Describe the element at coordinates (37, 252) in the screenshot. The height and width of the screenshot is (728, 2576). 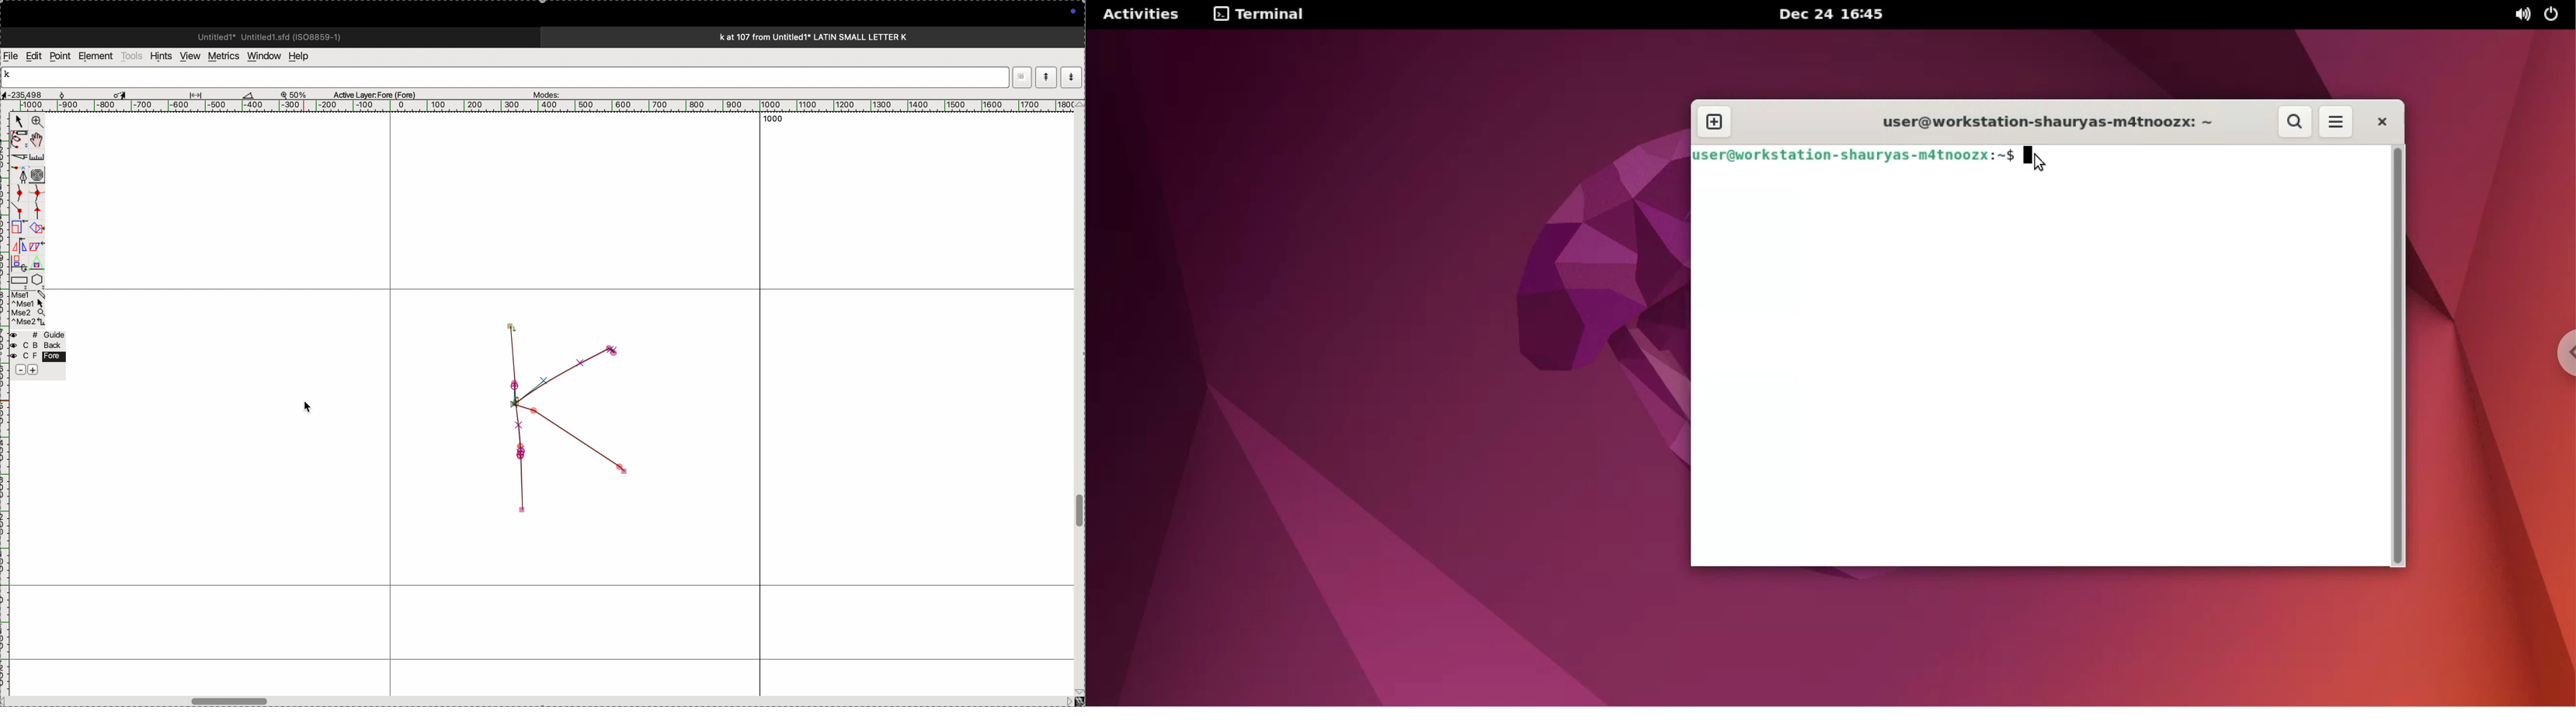
I see `apply` at that location.